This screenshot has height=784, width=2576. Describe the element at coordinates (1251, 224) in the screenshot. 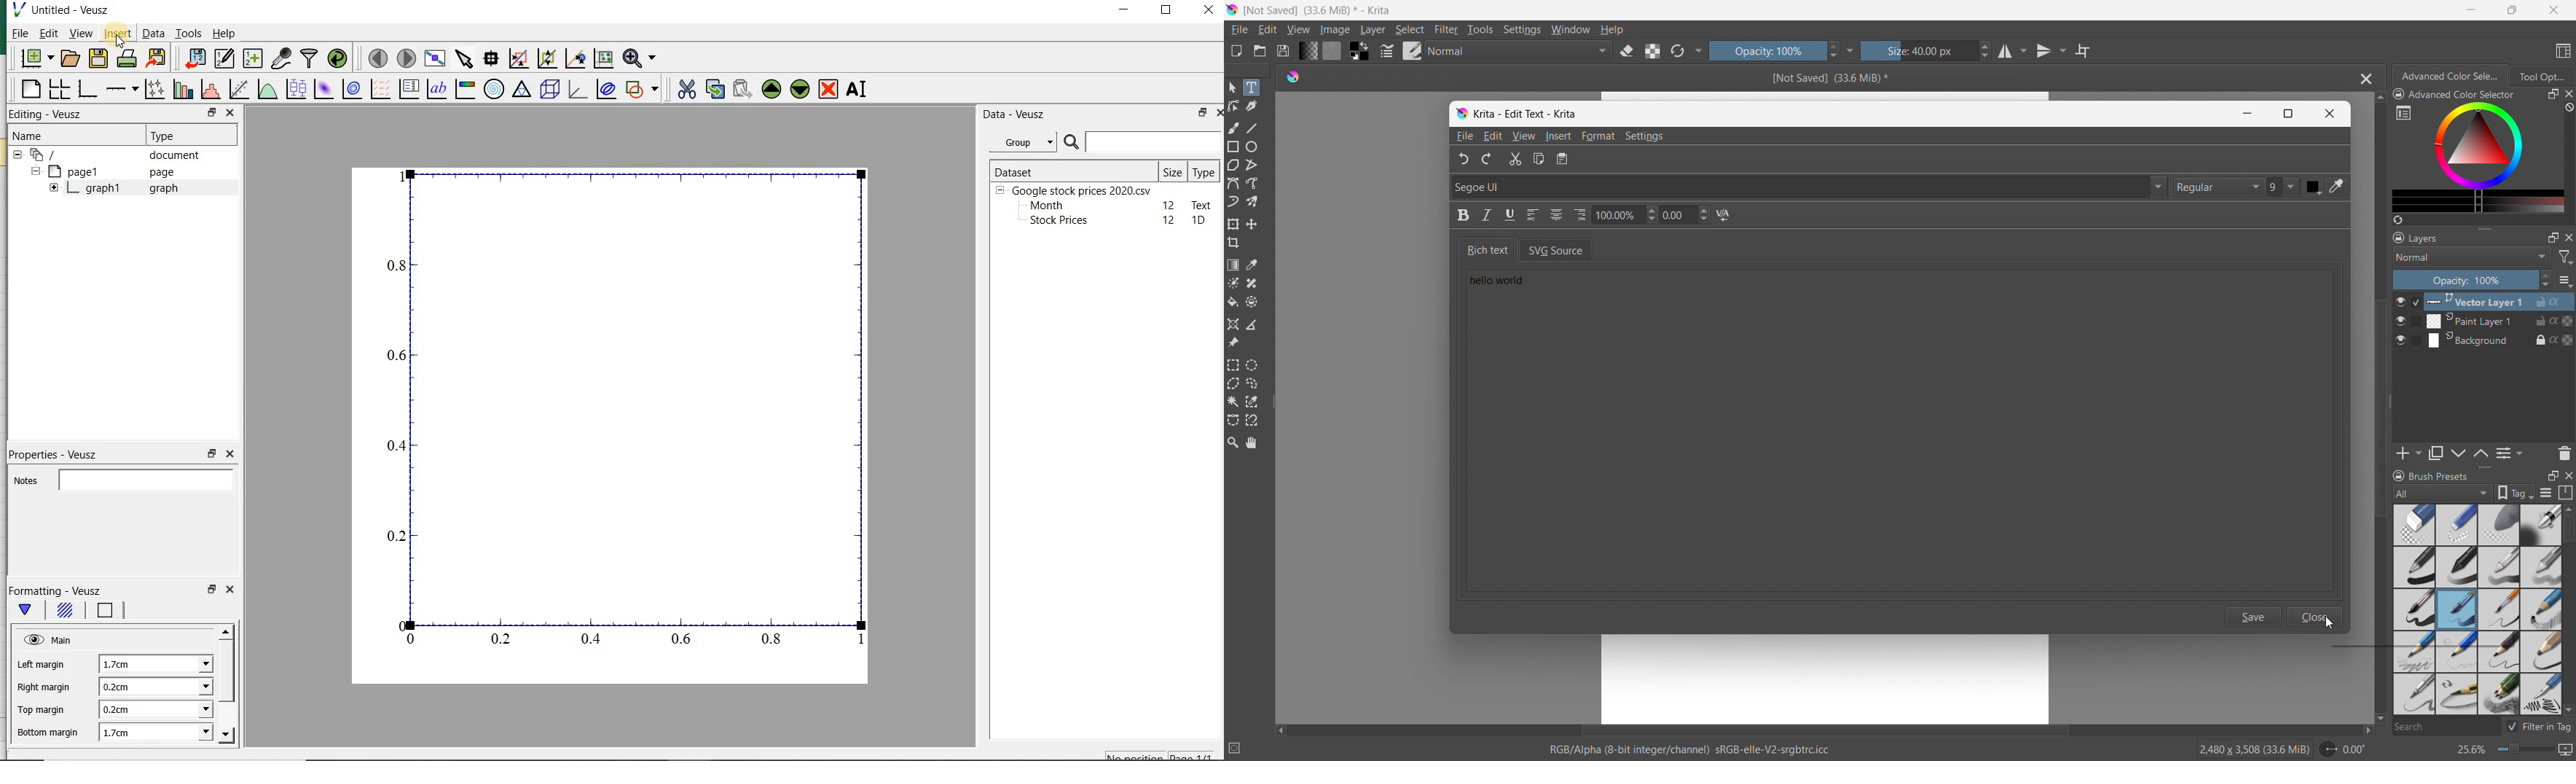

I see `move to a layer` at that location.